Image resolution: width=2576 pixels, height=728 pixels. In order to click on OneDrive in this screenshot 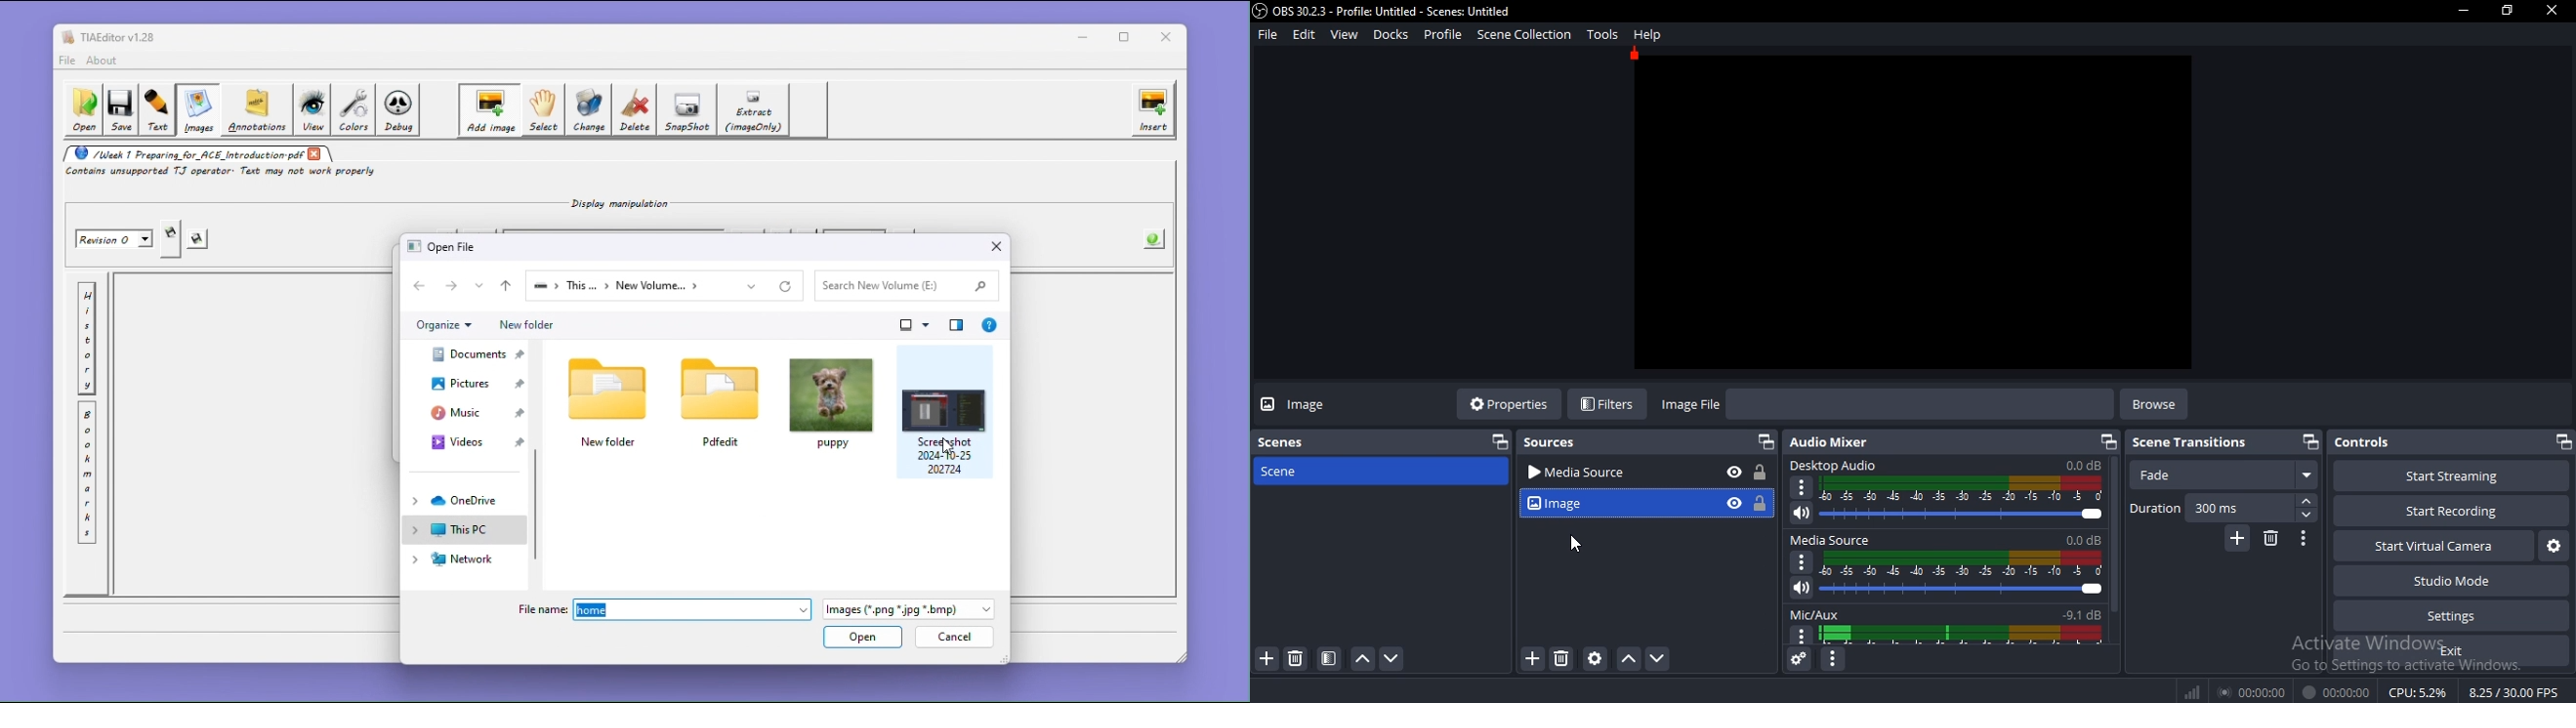, I will do `click(463, 501)`.